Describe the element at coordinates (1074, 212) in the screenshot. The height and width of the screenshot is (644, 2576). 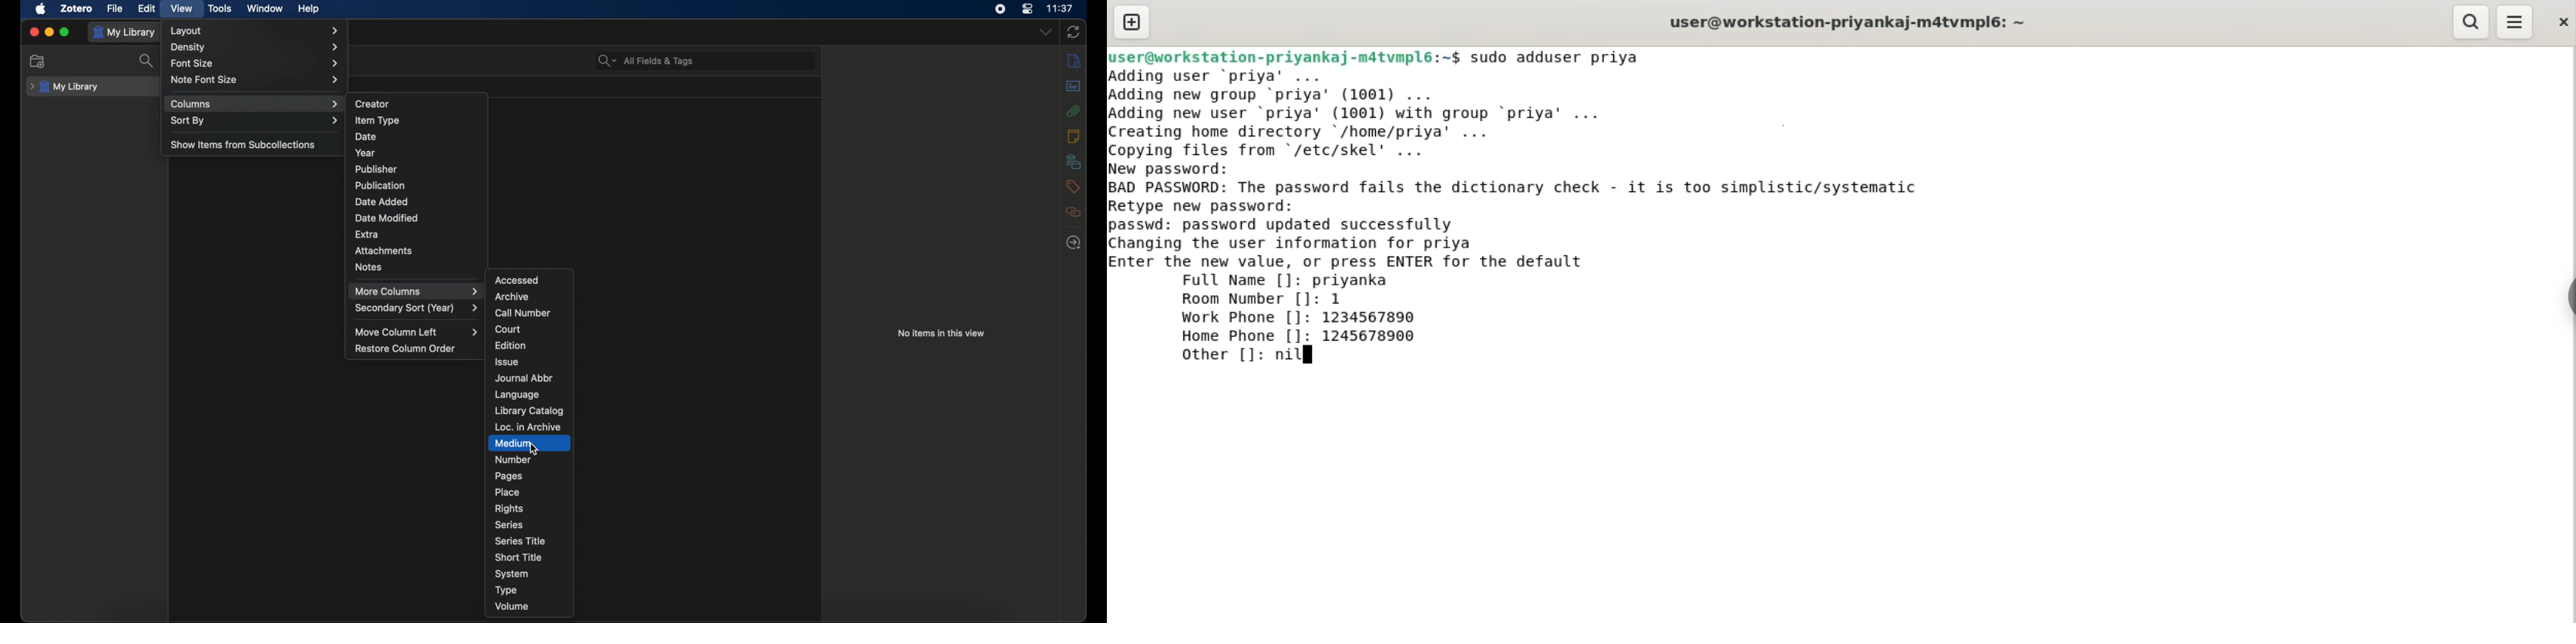
I see `related` at that location.